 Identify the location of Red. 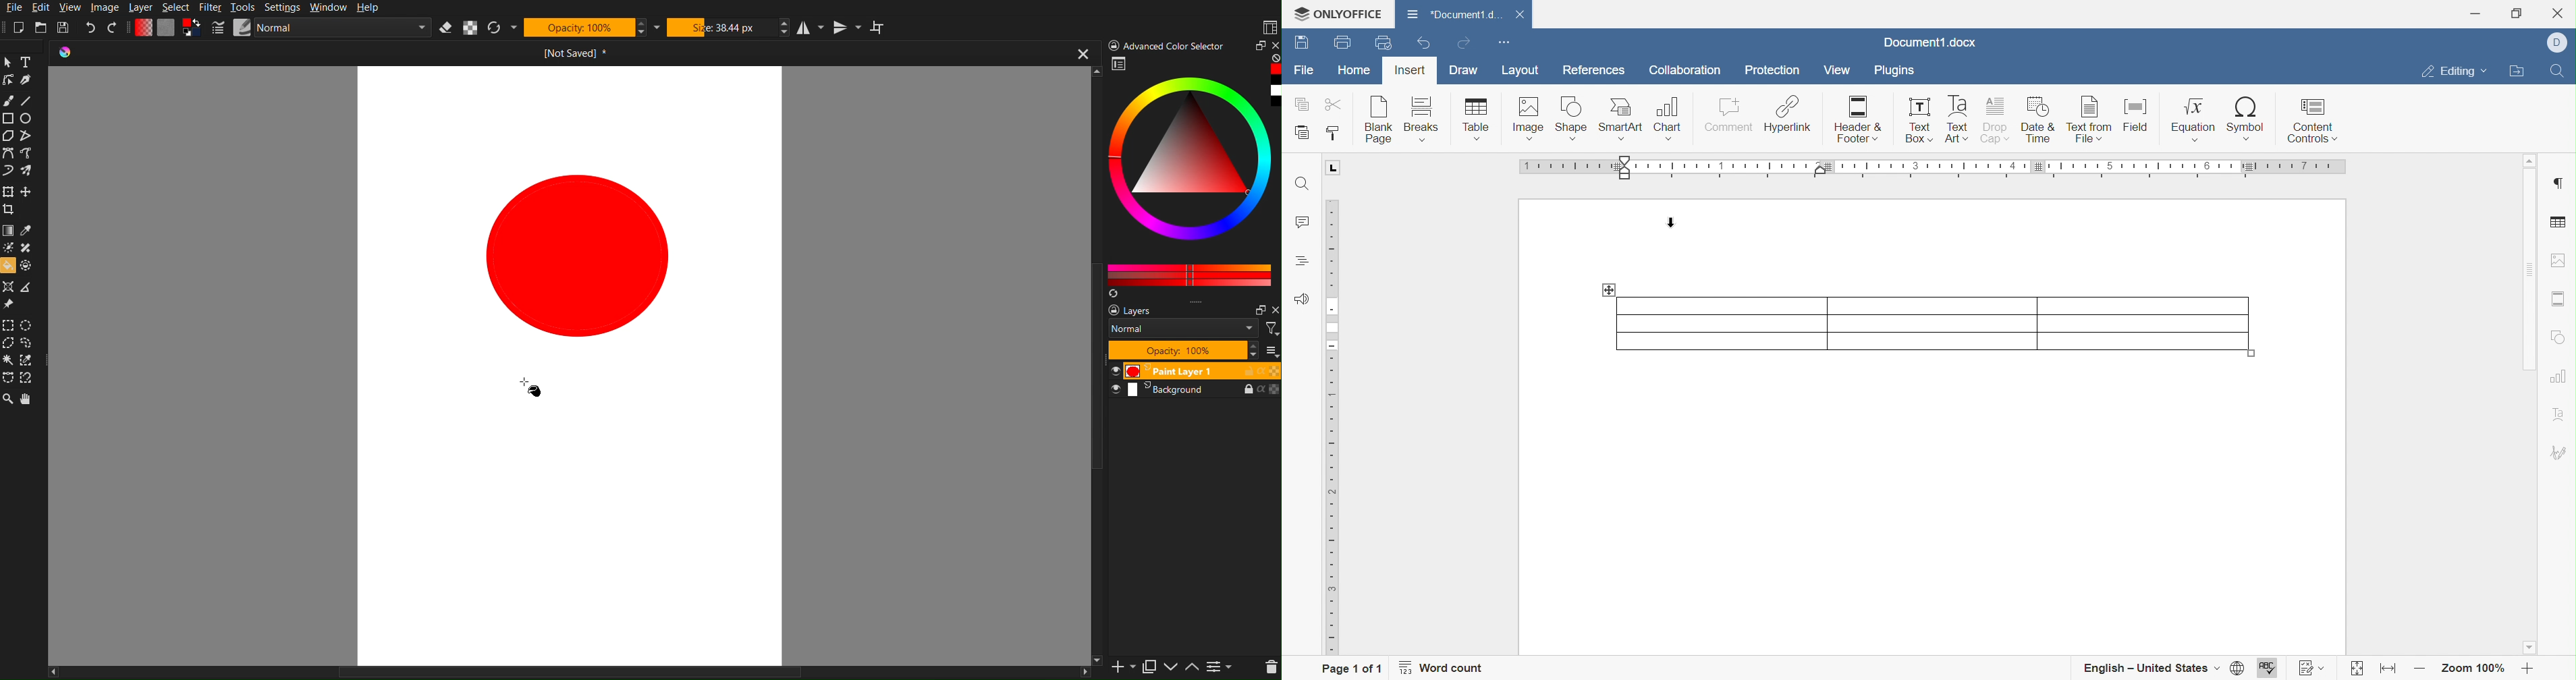
(1274, 65).